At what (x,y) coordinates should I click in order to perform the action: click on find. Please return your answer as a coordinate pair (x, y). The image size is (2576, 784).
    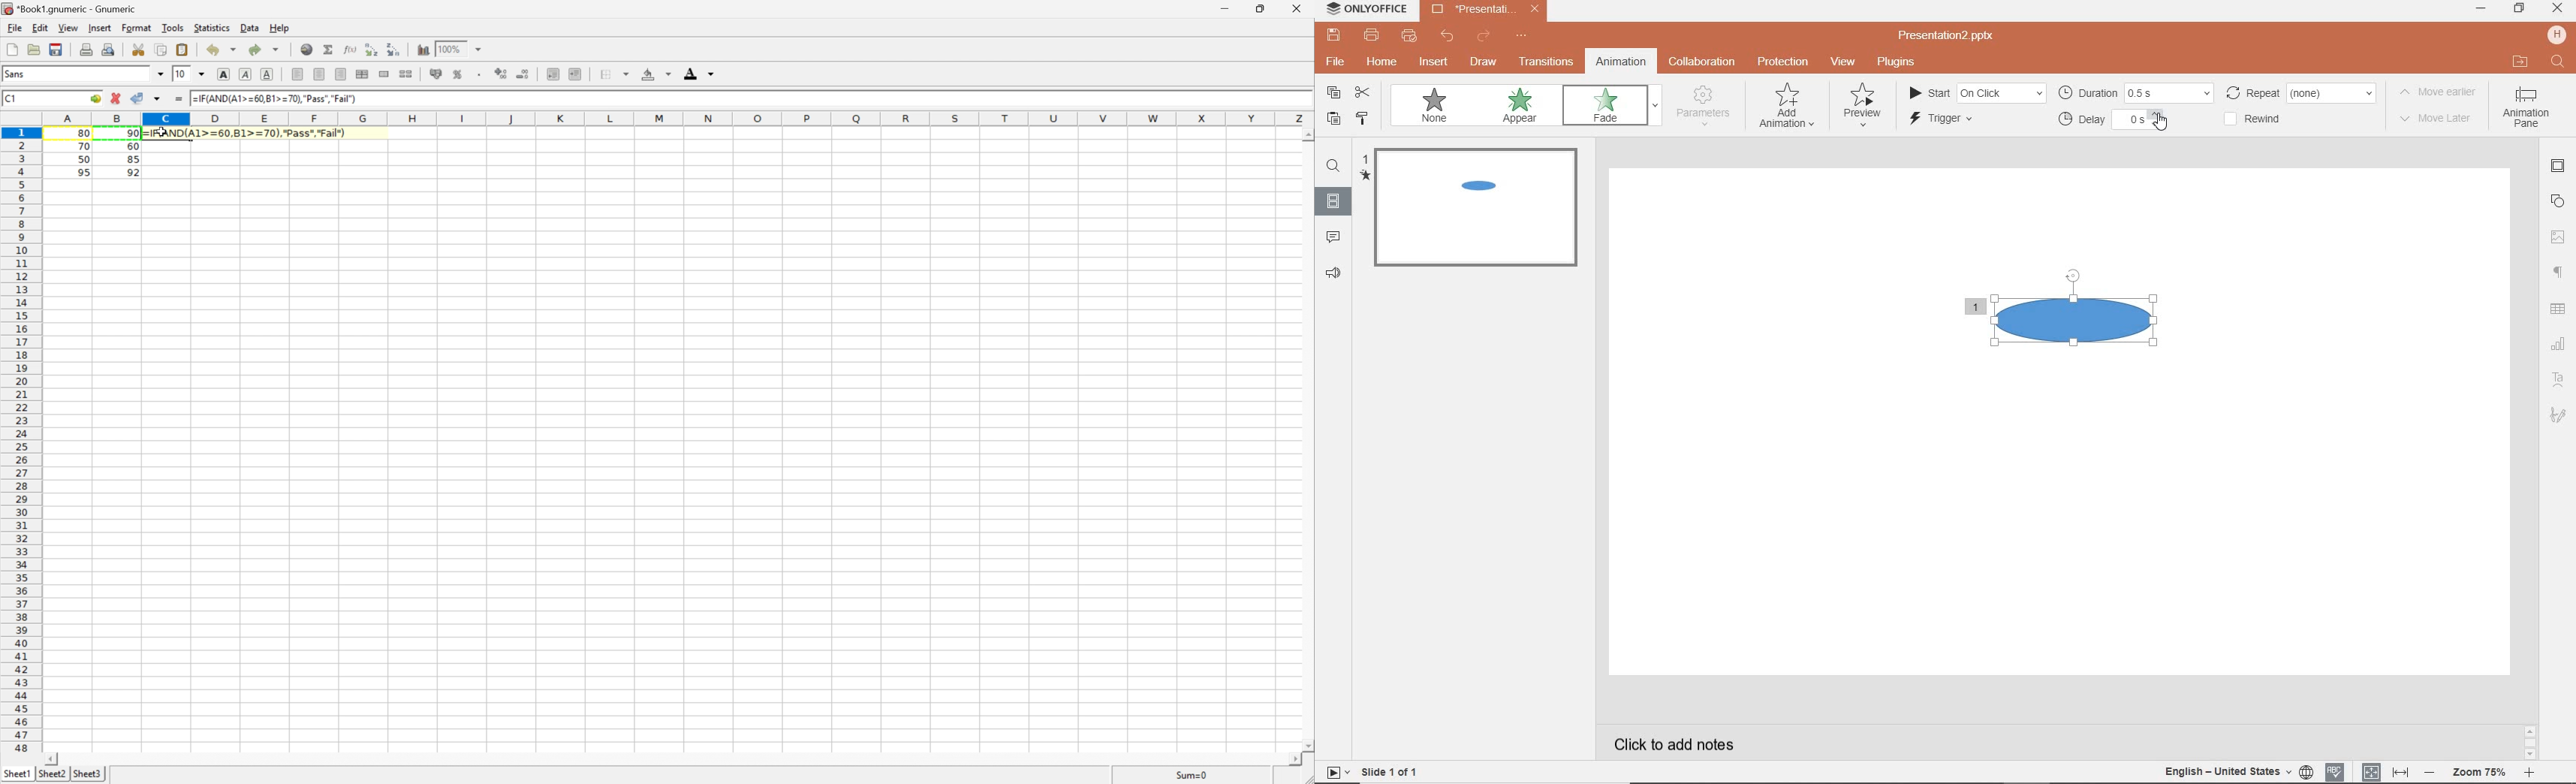
    Looking at the image, I should click on (2560, 62).